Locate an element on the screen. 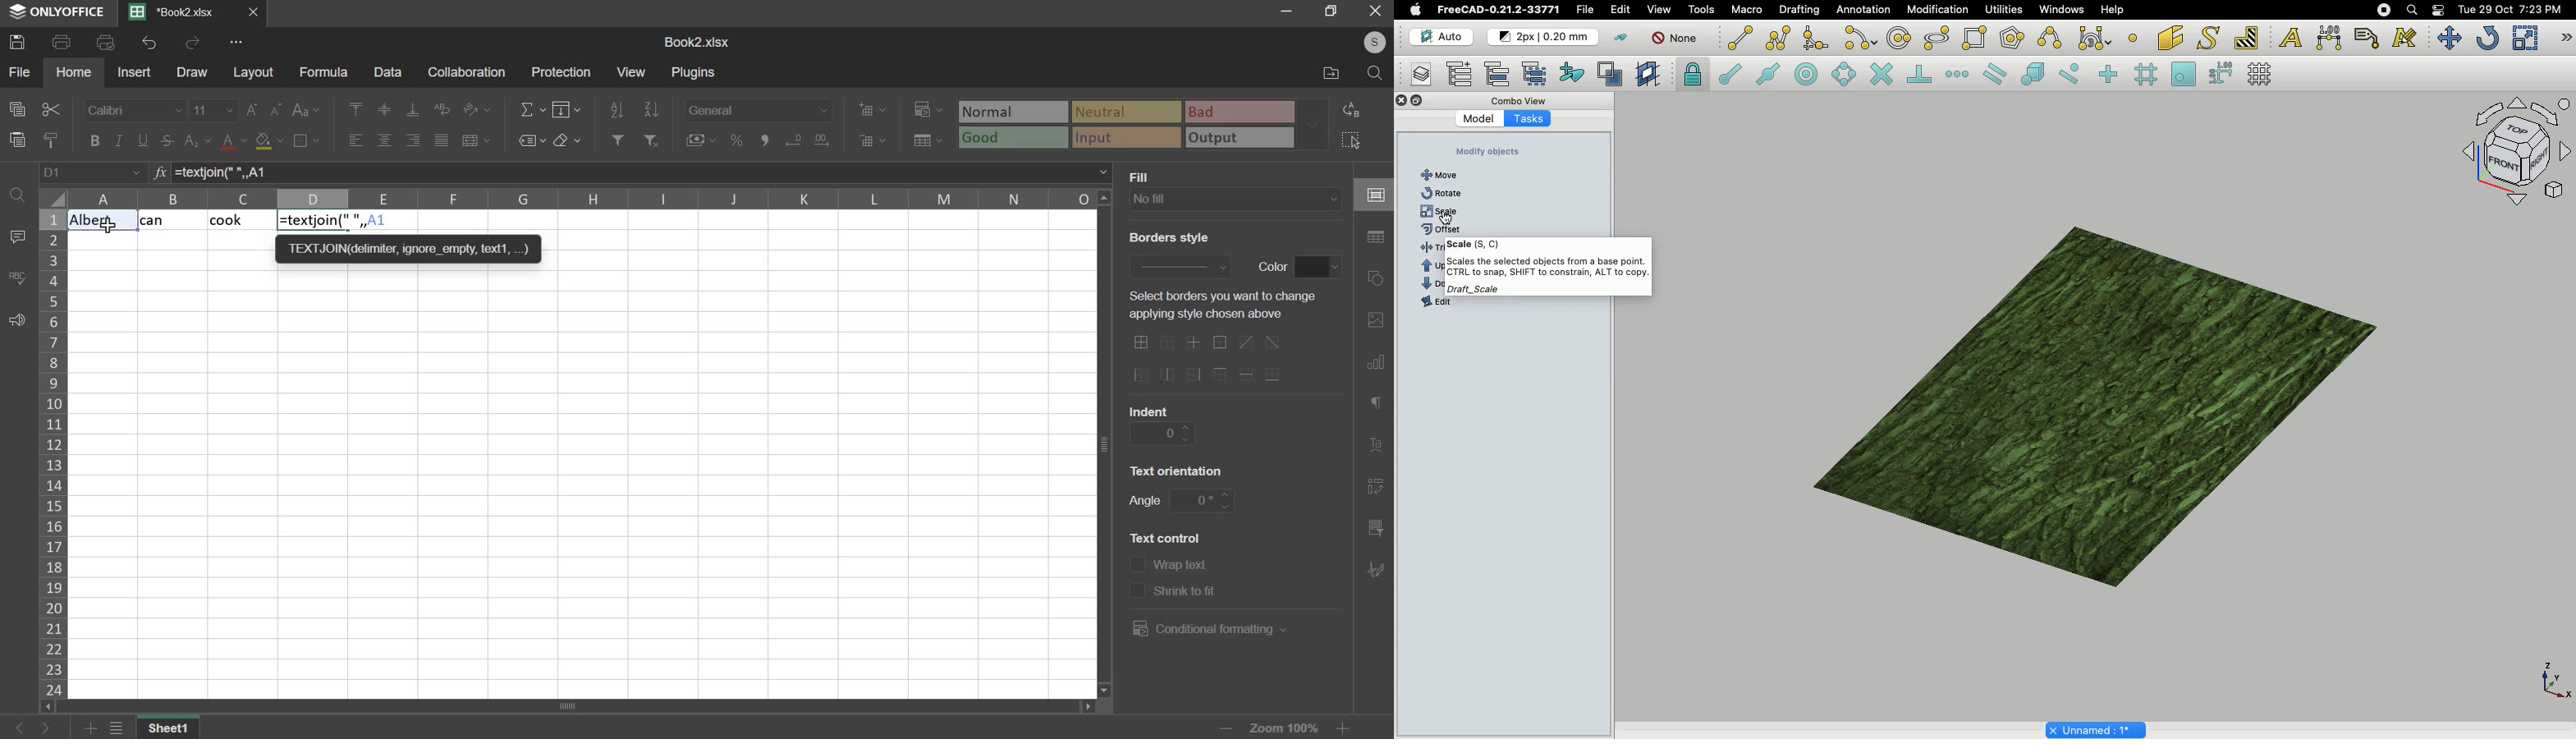 This screenshot has height=756, width=2576. sum is located at coordinates (533, 108).